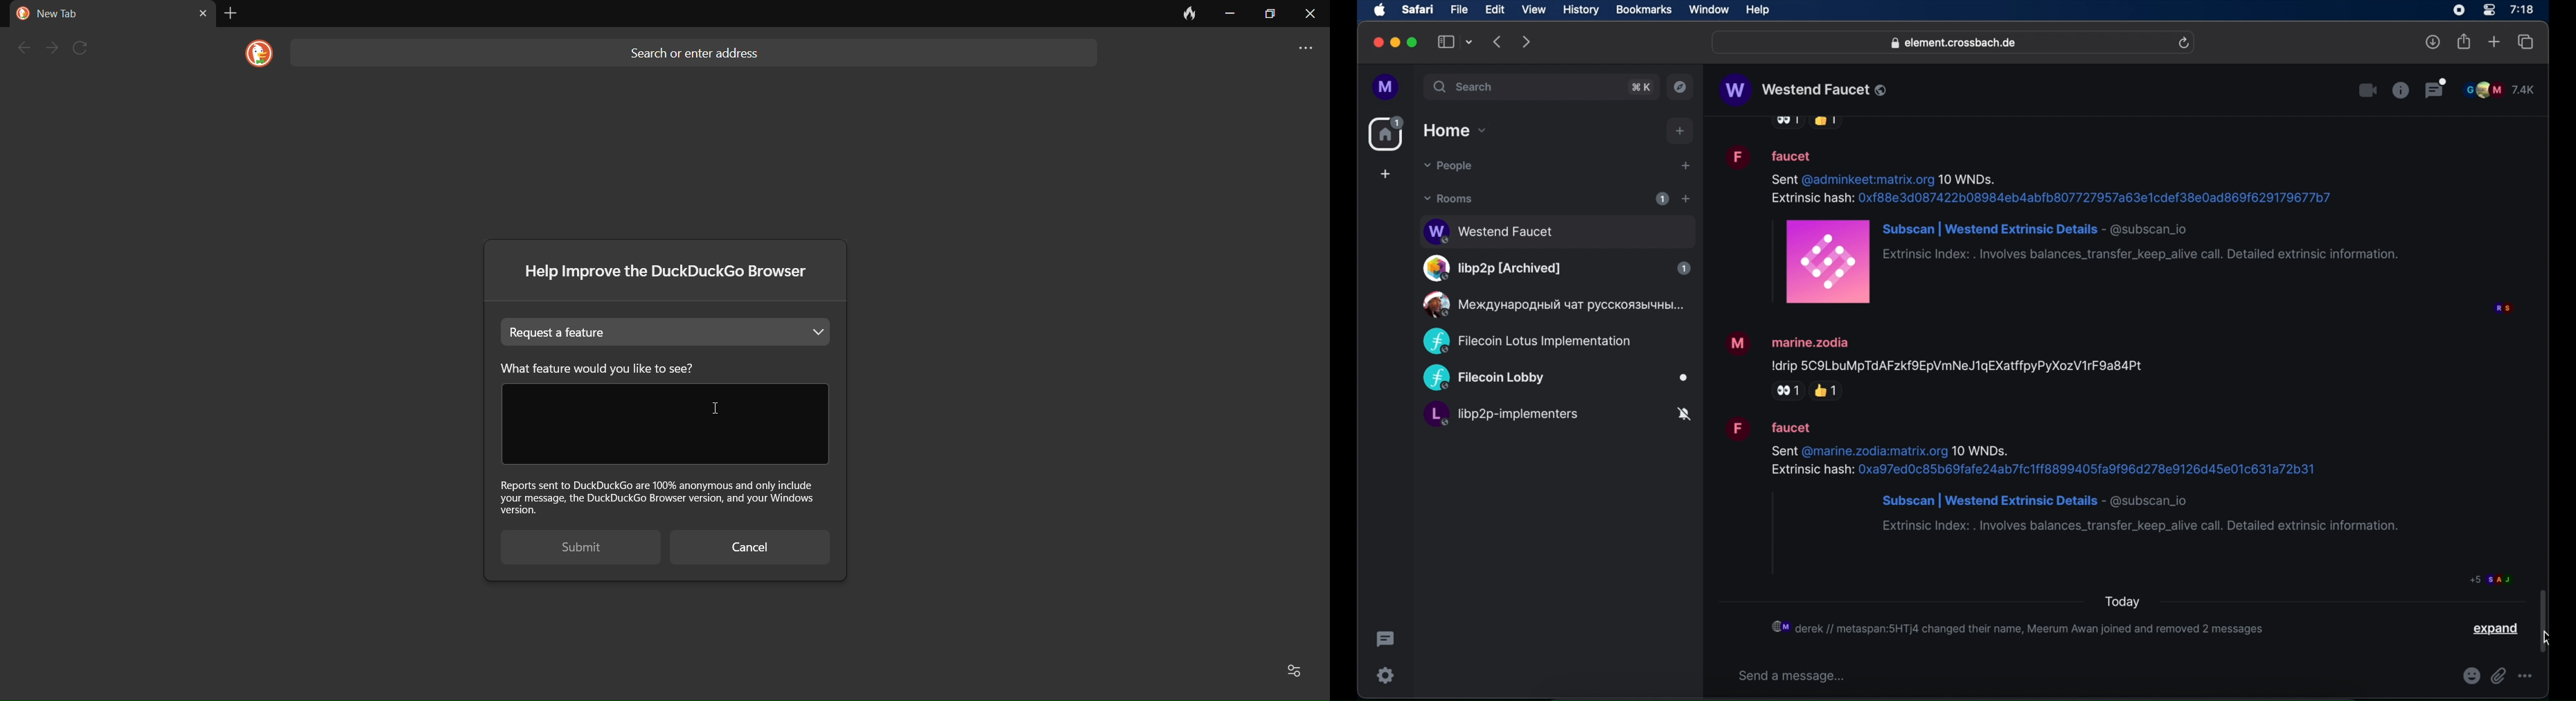 The image size is (2576, 728). Describe the element at coordinates (2366, 91) in the screenshot. I see `video call` at that location.